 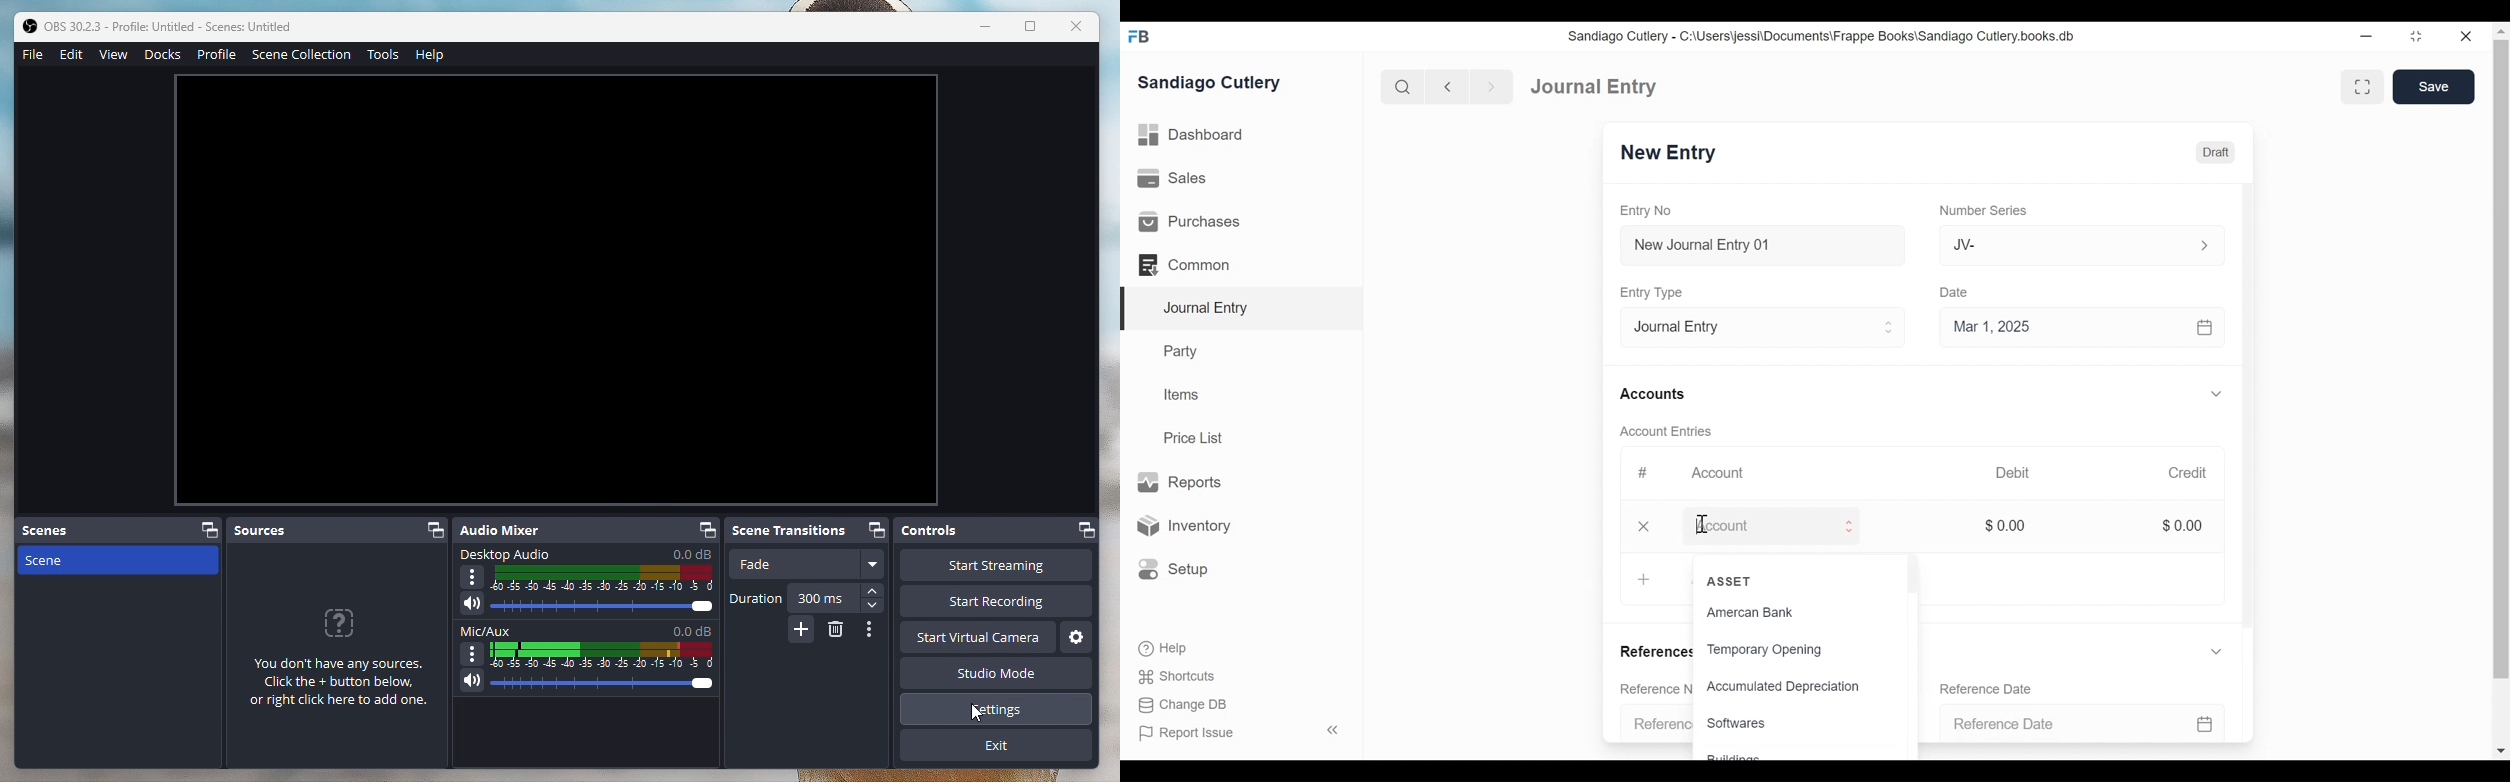 What do you see at coordinates (171, 27) in the screenshot?
I see `ob studio` at bounding box center [171, 27].